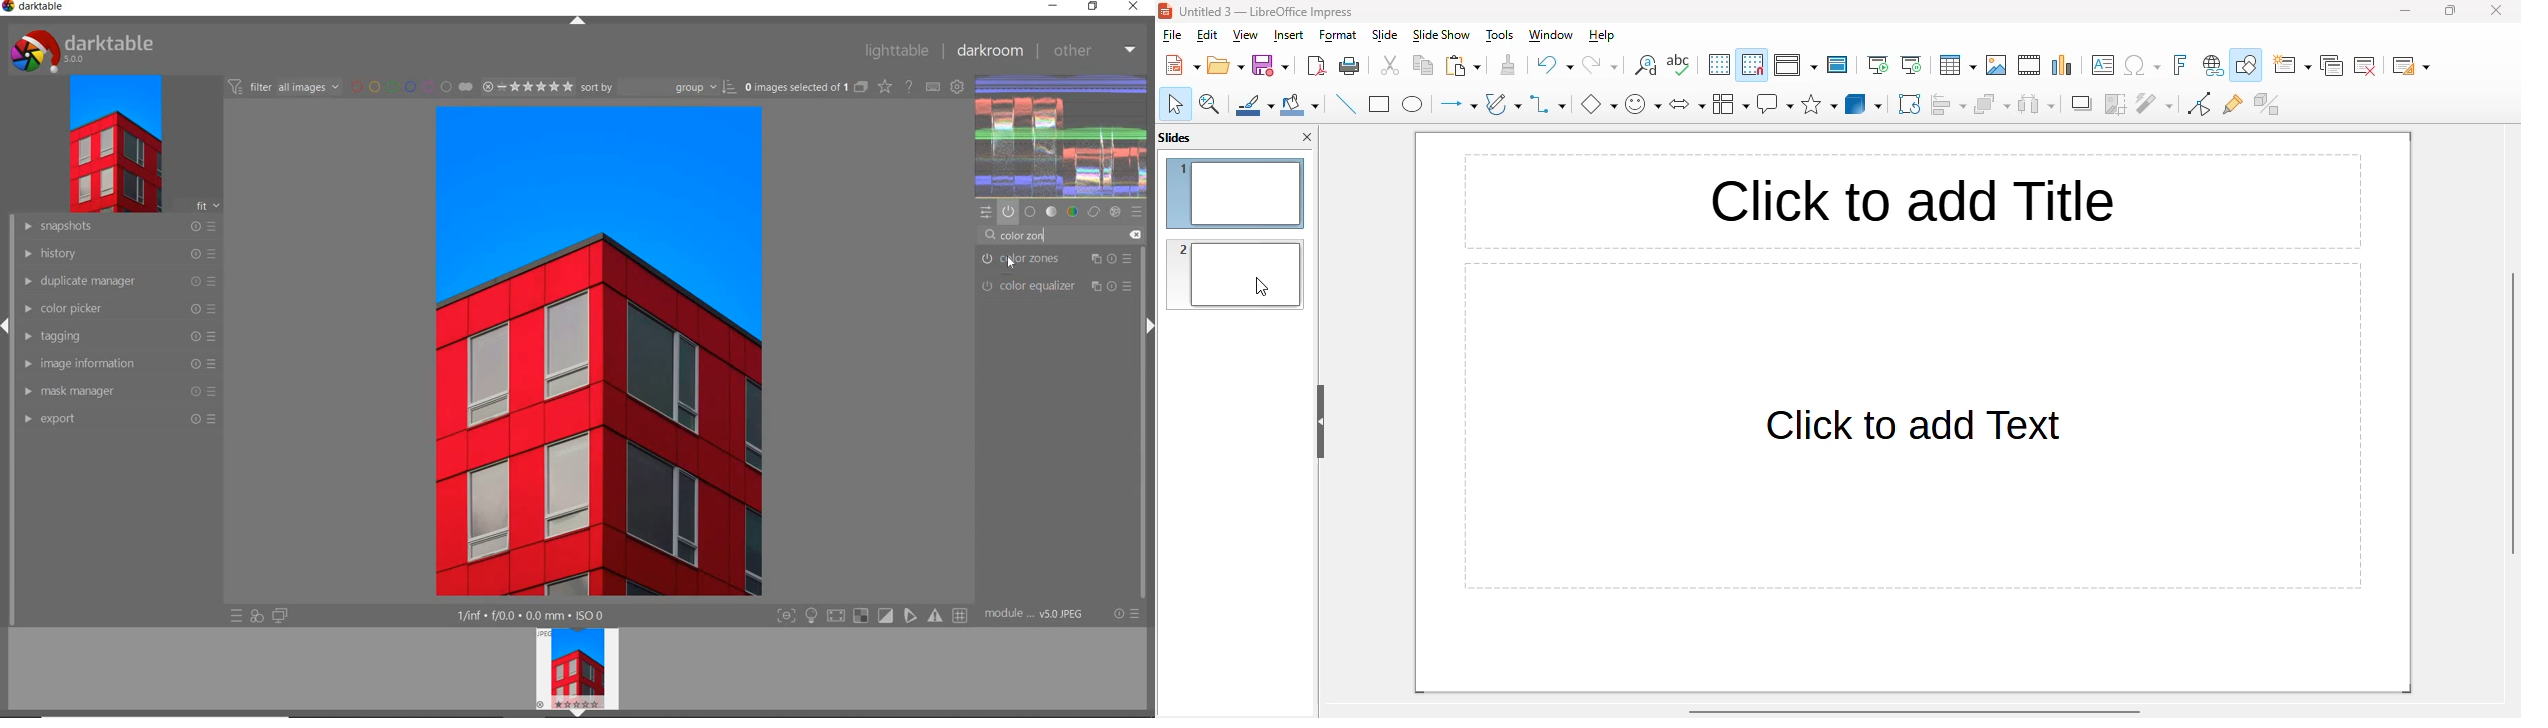  Describe the element at coordinates (1038, 615) in the screenshot. I see `module order` at that location.